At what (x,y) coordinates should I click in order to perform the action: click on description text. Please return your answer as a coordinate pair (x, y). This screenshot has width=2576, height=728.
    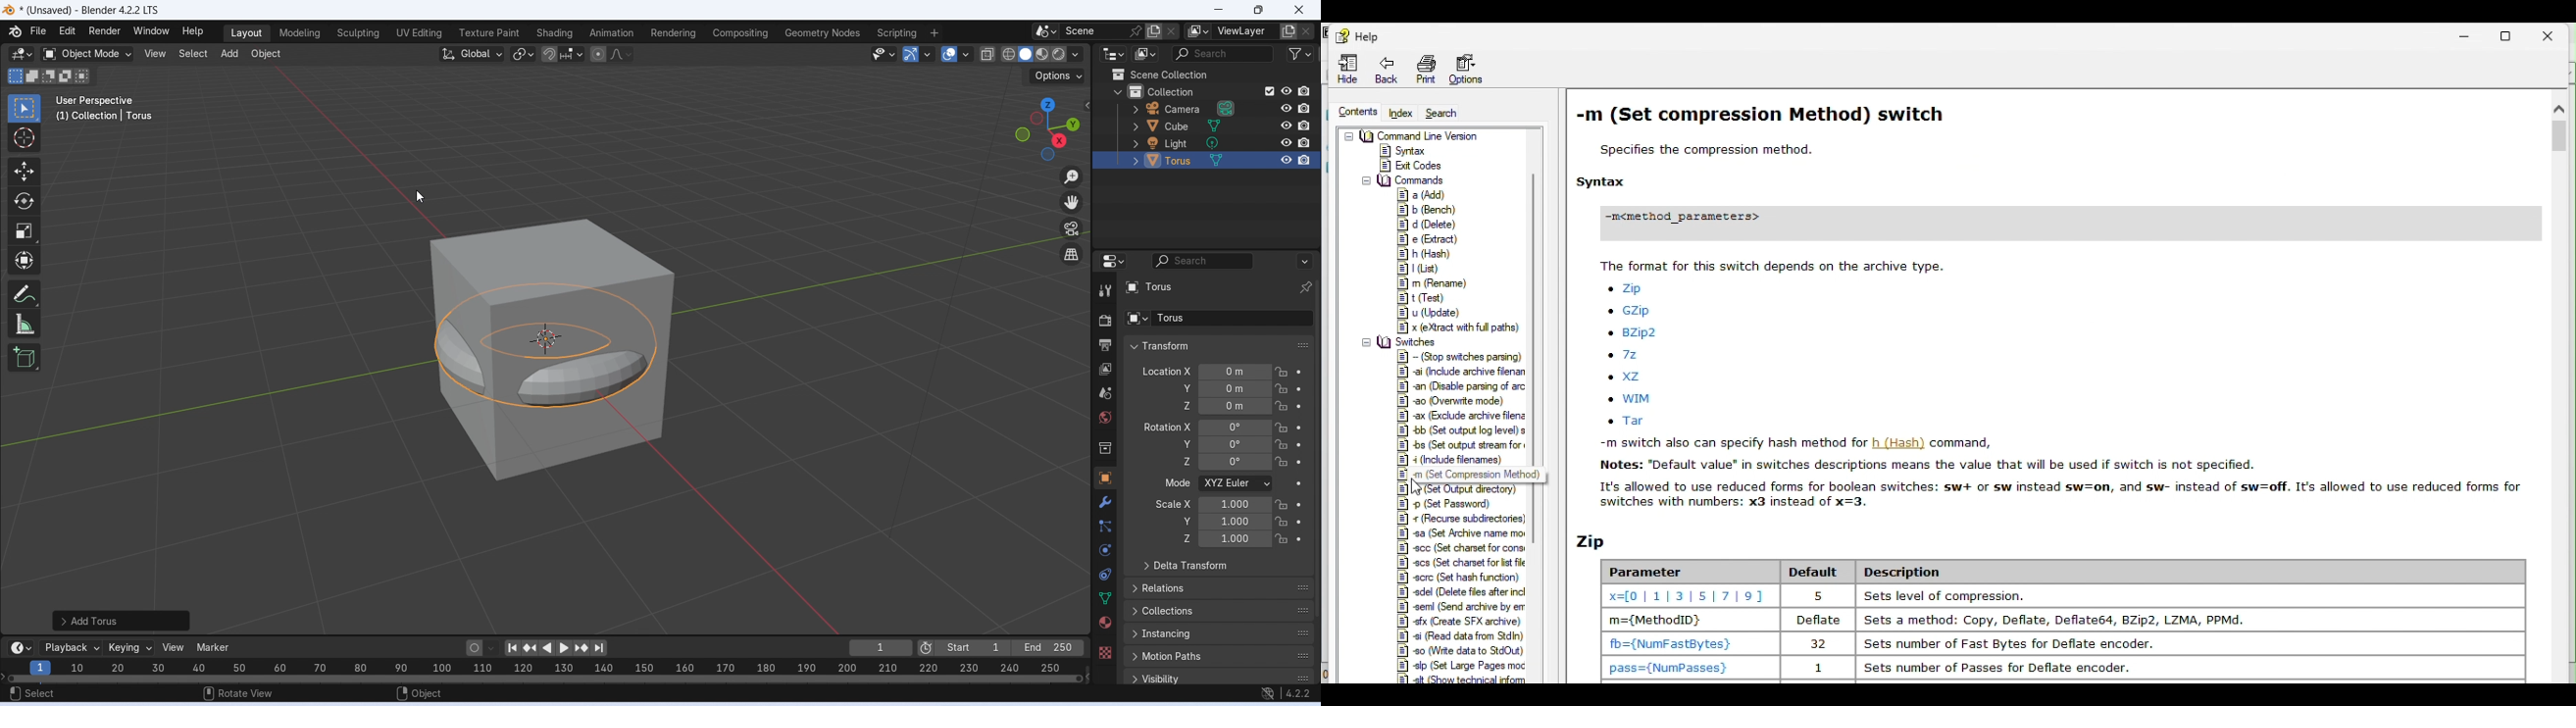
    Looking at the image, I should click on (2058, 475).